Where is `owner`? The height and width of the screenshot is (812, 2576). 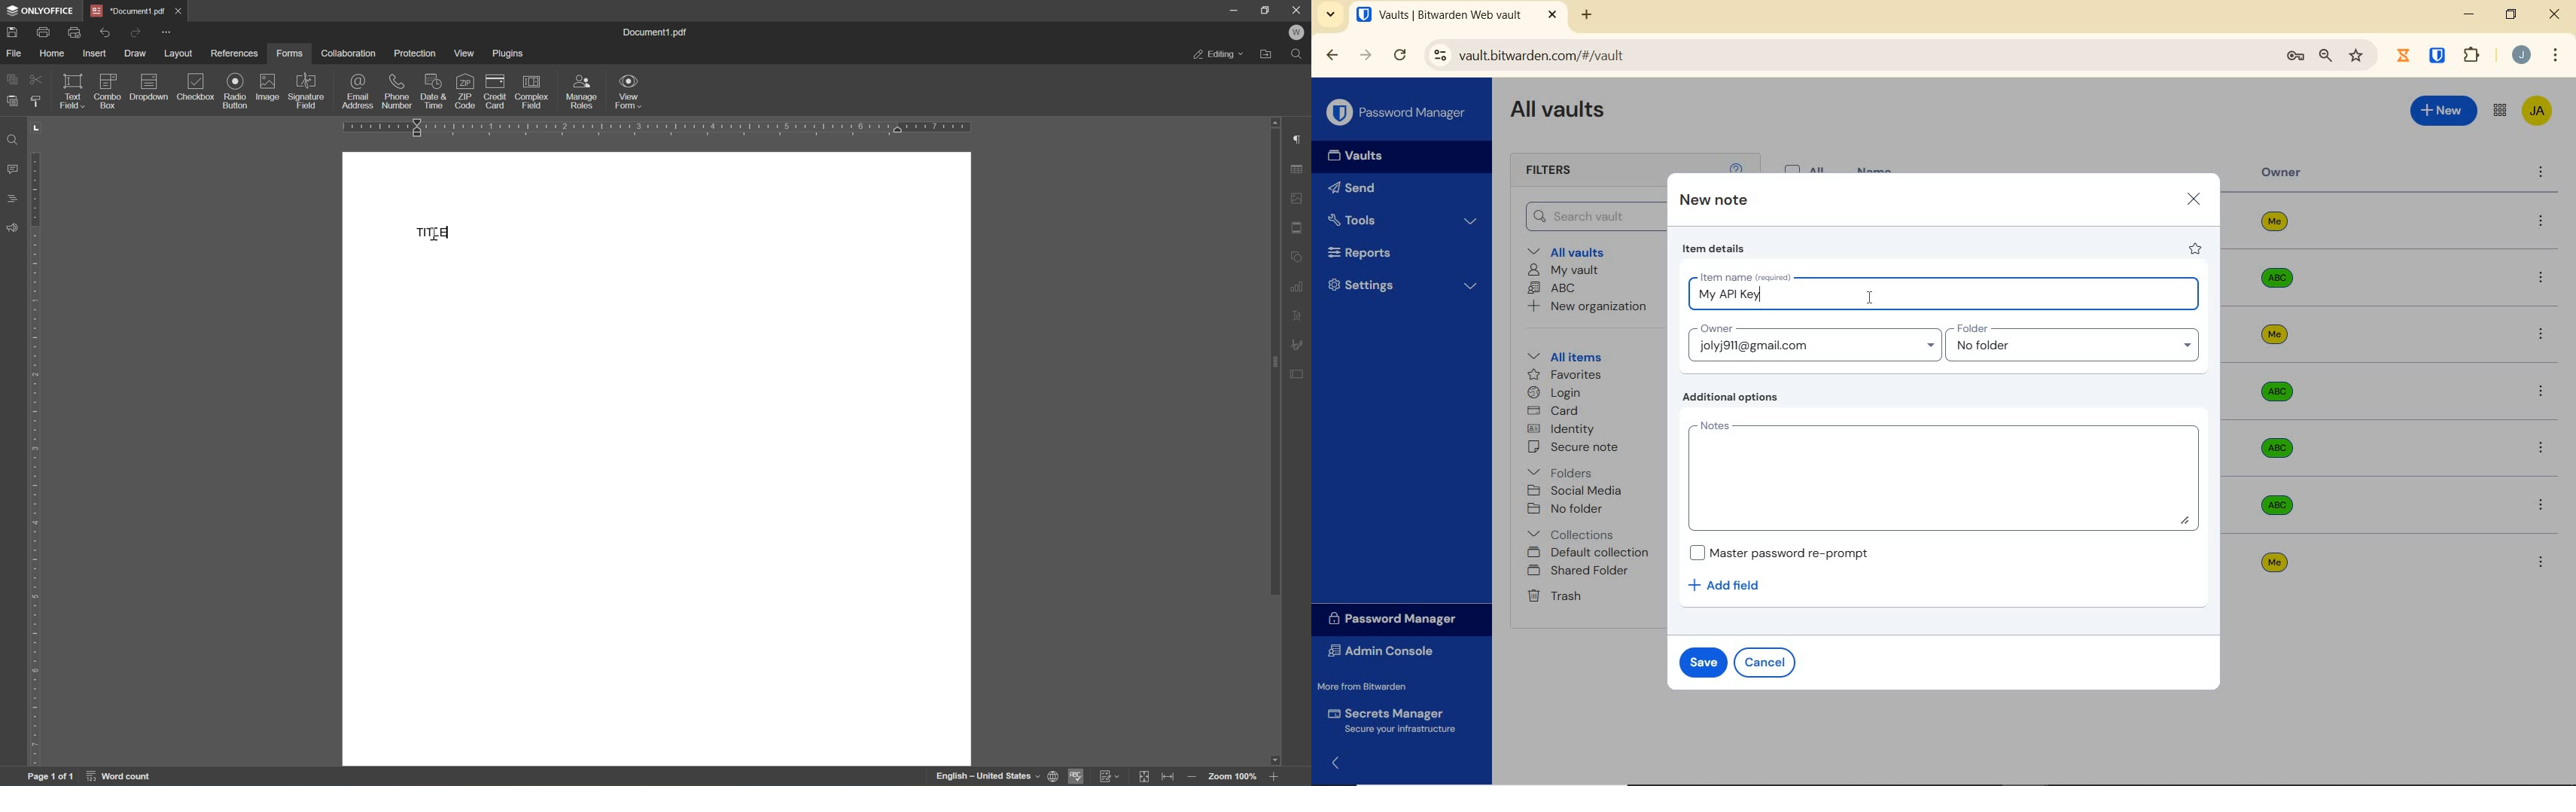
owner is located at coordinates (2282, 174).